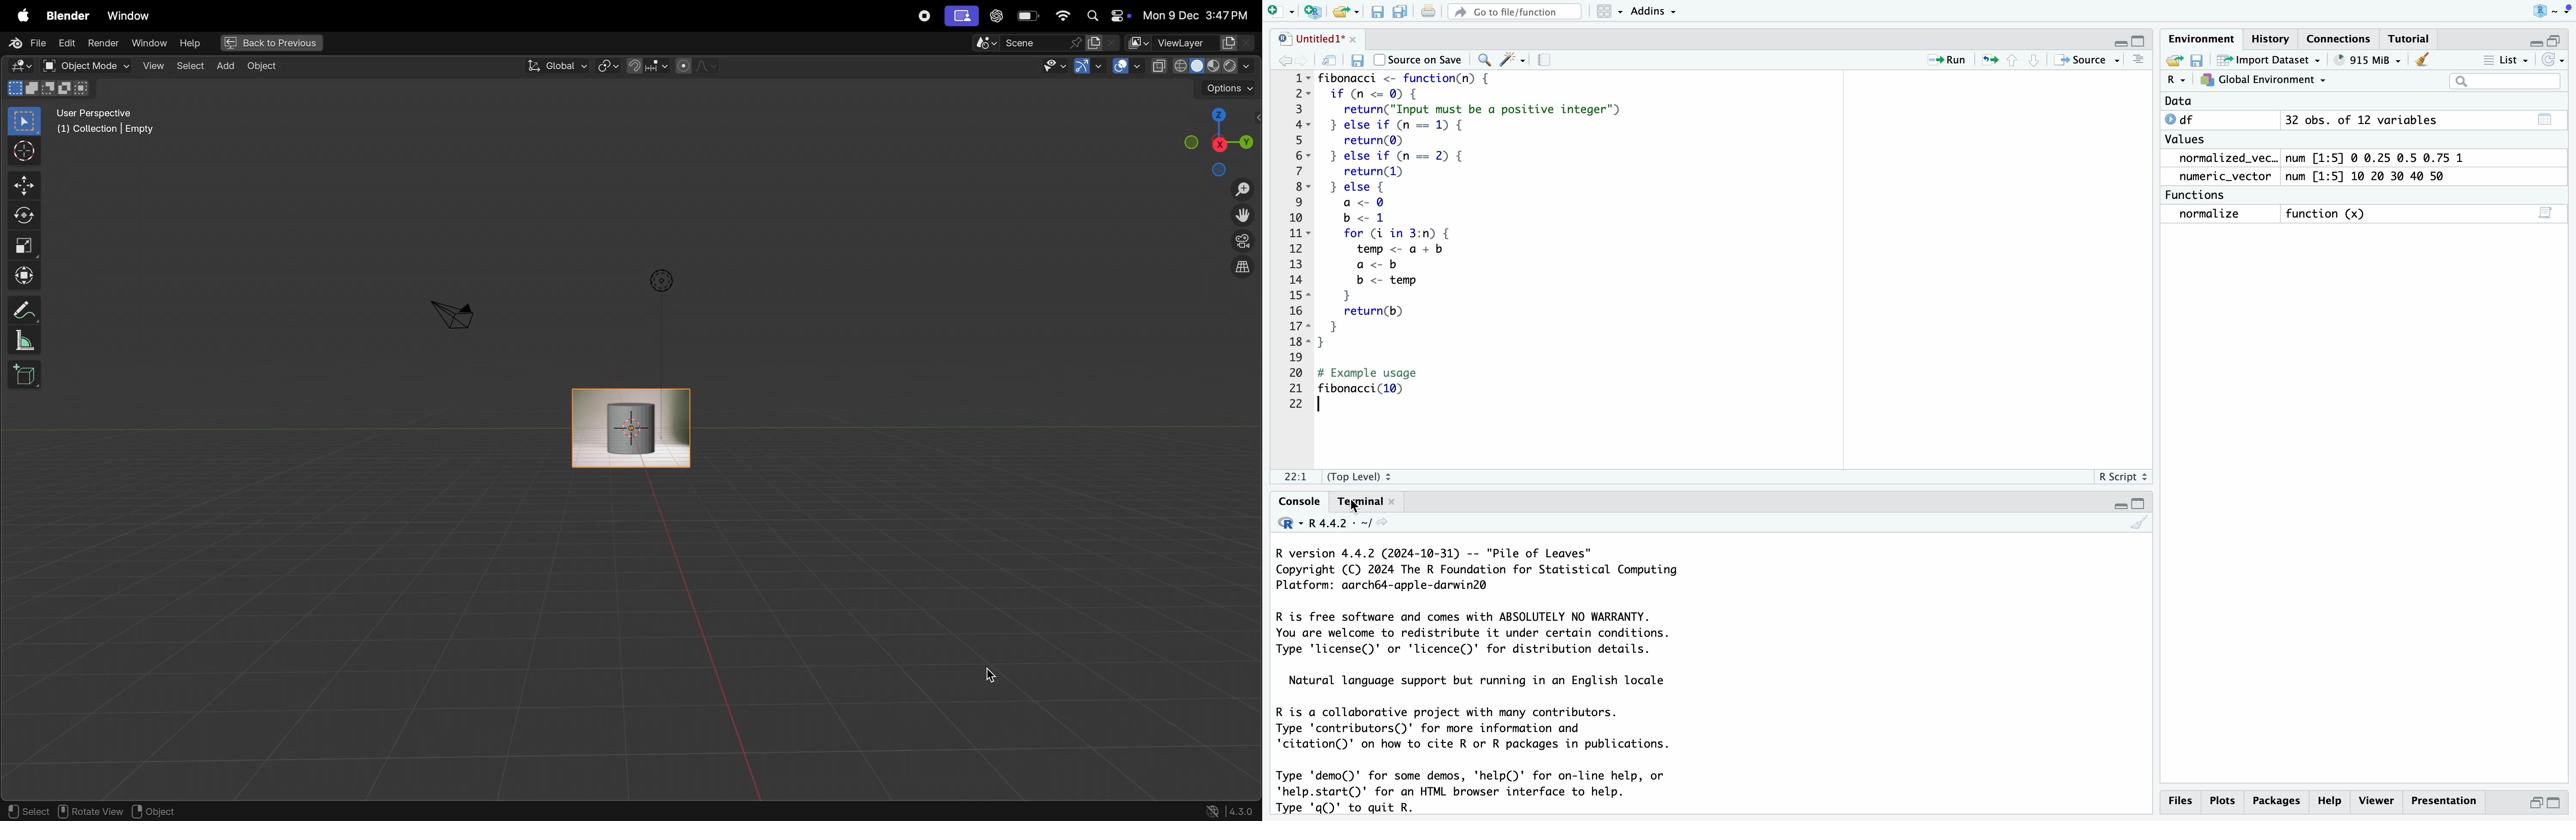  Describe the element at coordinates (1355, 502) in the screenshot. I see `cursor` at that location.